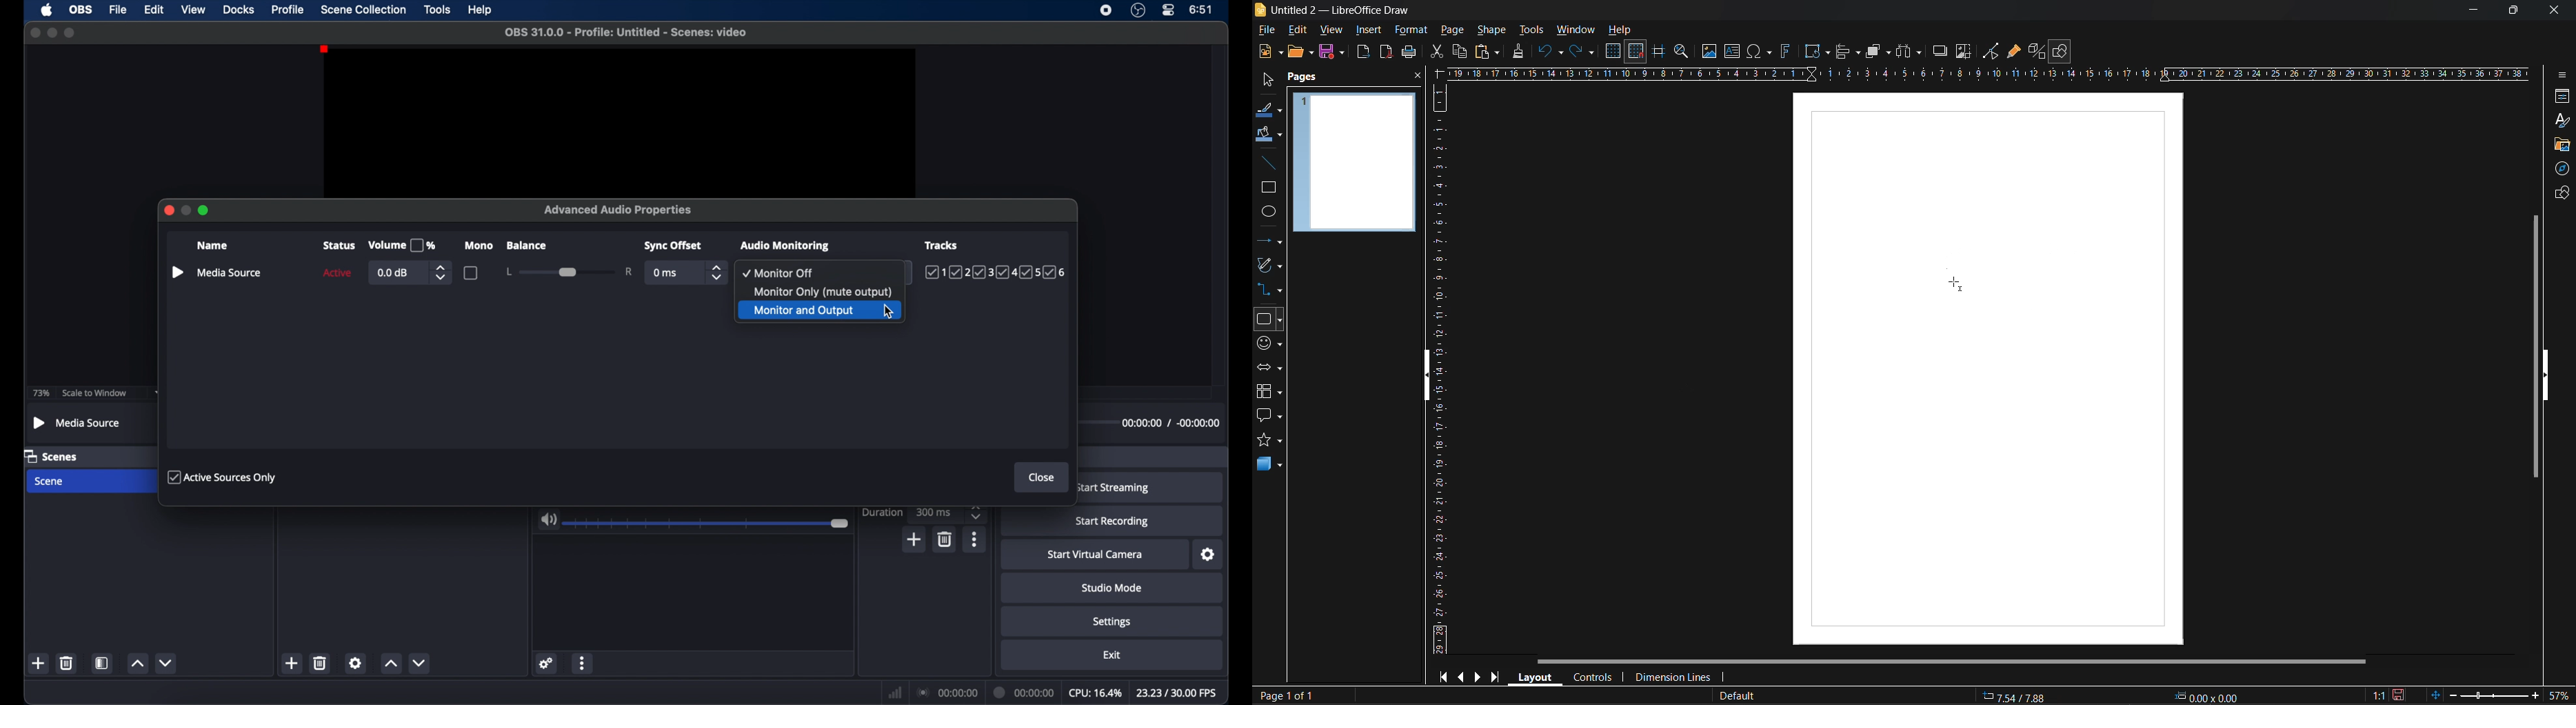  I want to click on docks, so click(239, 10).